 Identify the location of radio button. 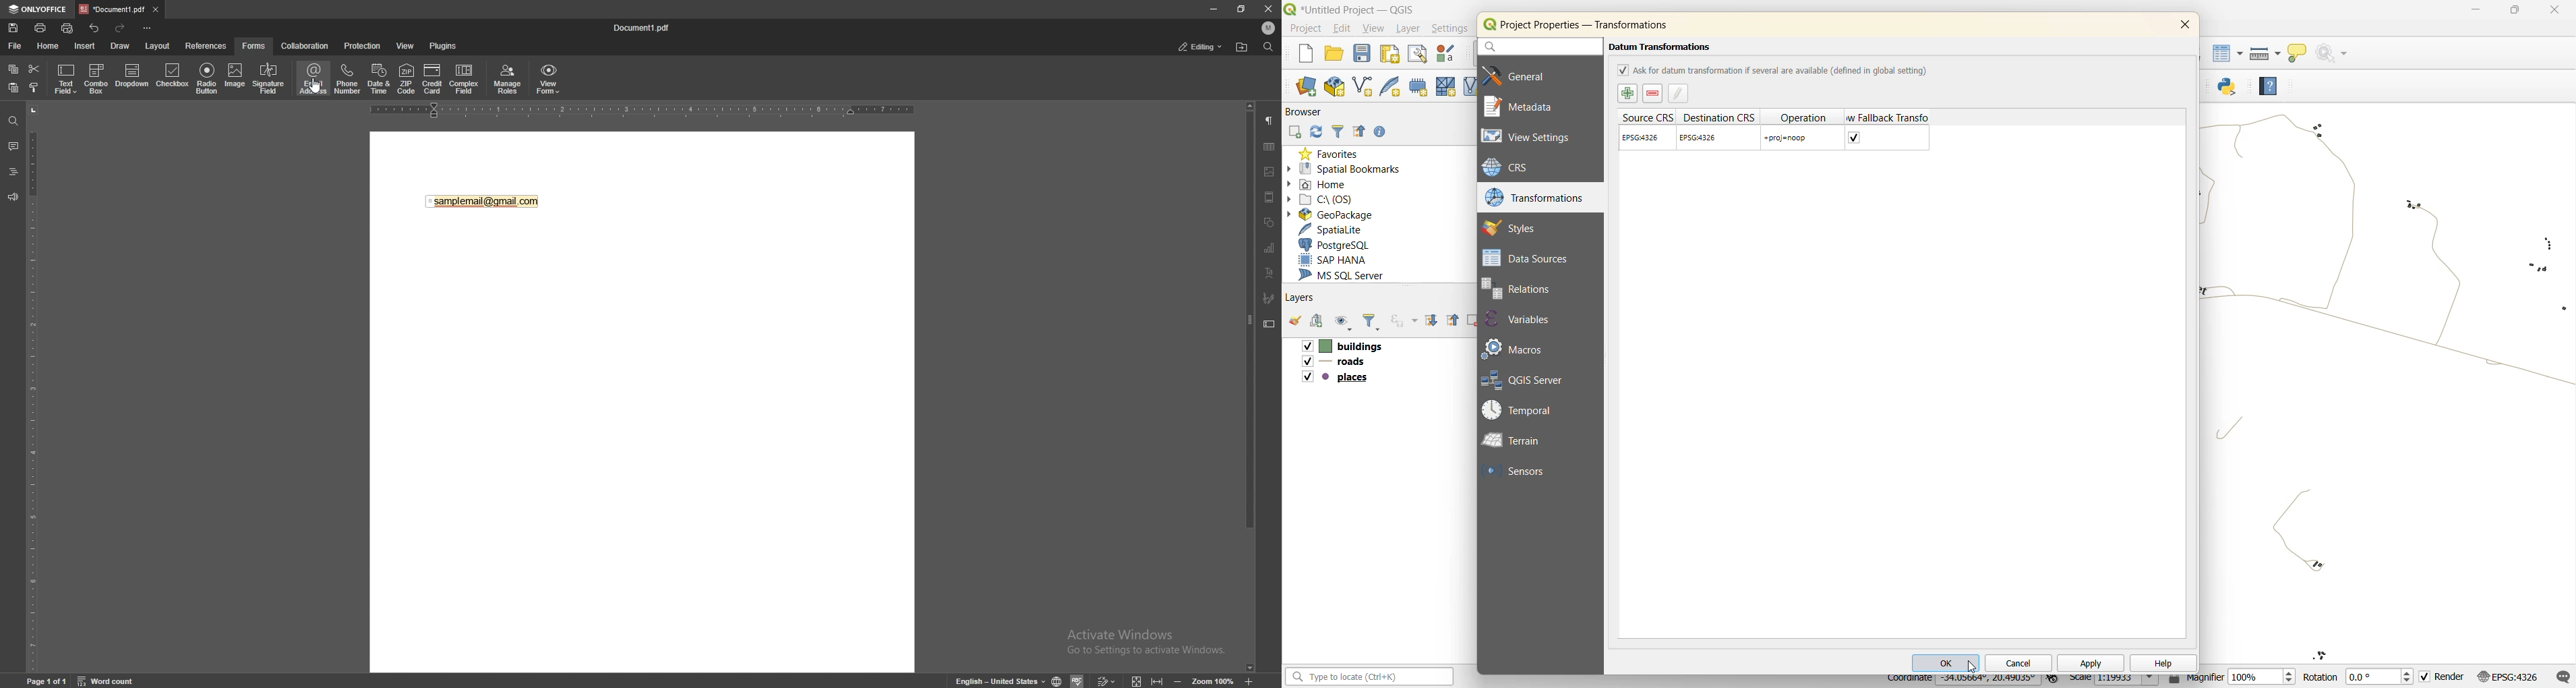
(208, 78).